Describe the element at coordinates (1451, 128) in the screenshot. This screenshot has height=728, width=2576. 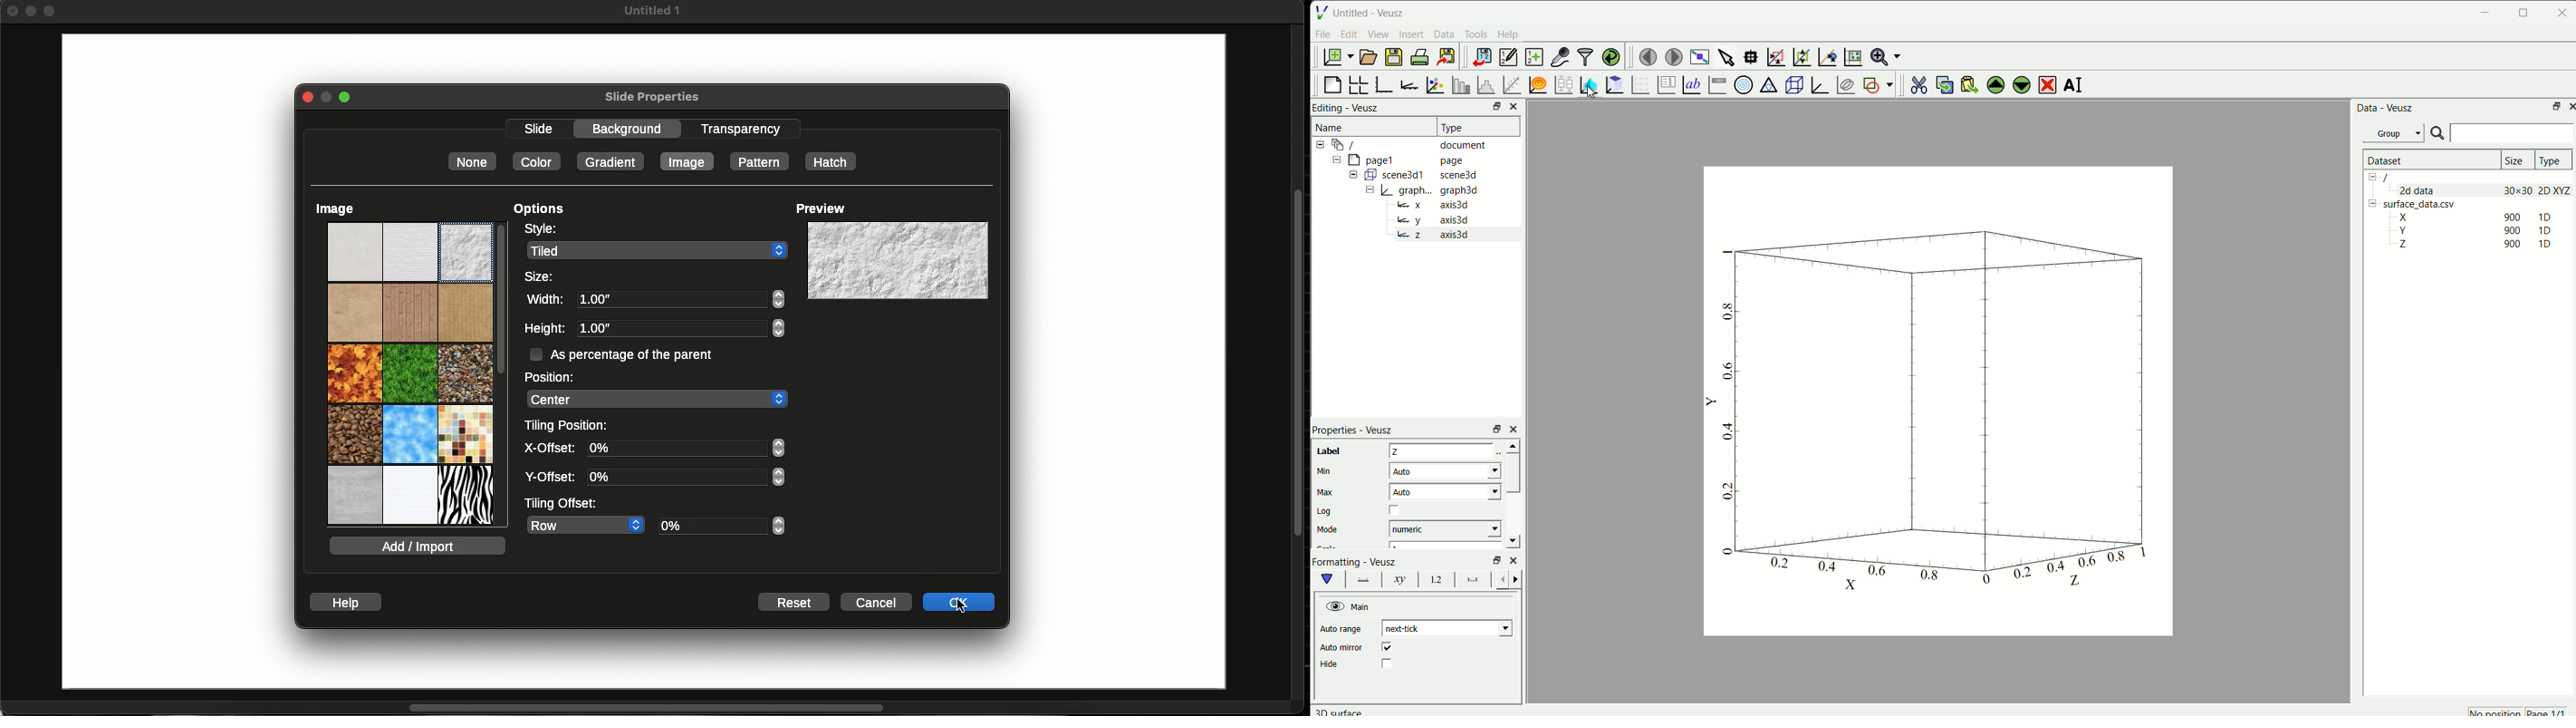
I see `Type` at that location.